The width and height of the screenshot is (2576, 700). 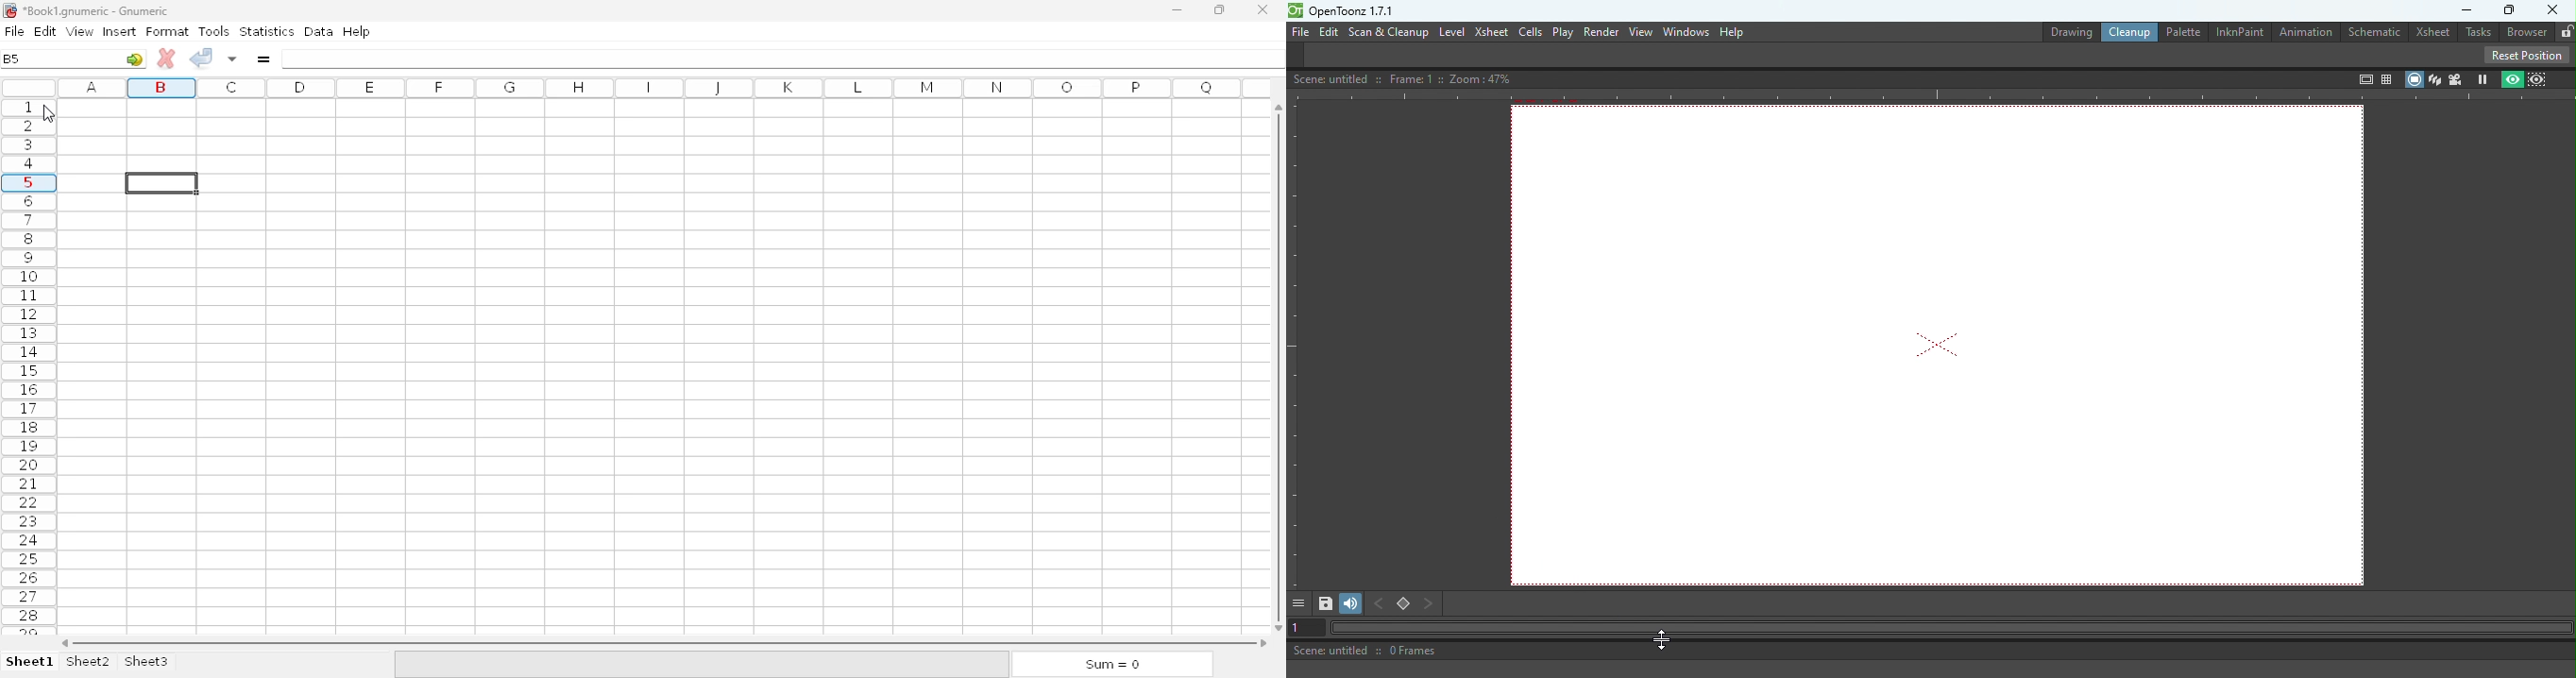 I want to click on data, so click(x=319, y=31).